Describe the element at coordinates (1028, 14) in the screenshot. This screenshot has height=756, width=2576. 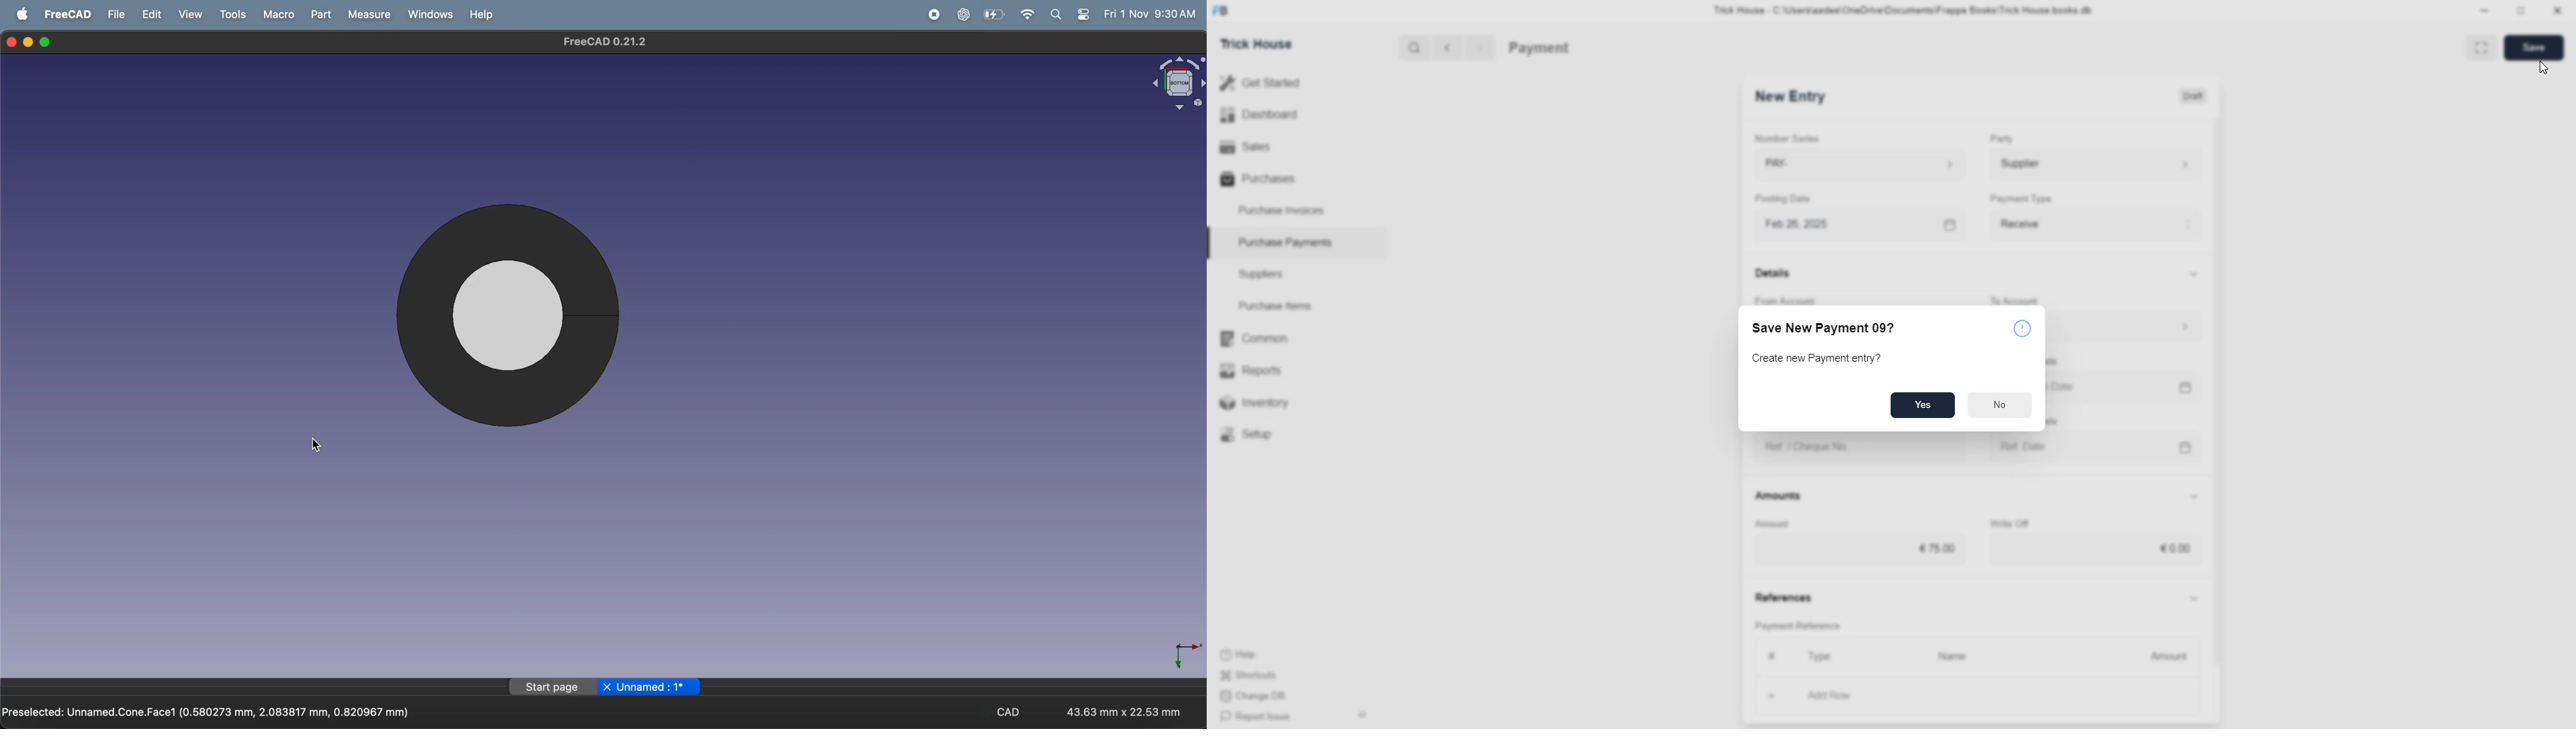
I see `wifi` at that location.